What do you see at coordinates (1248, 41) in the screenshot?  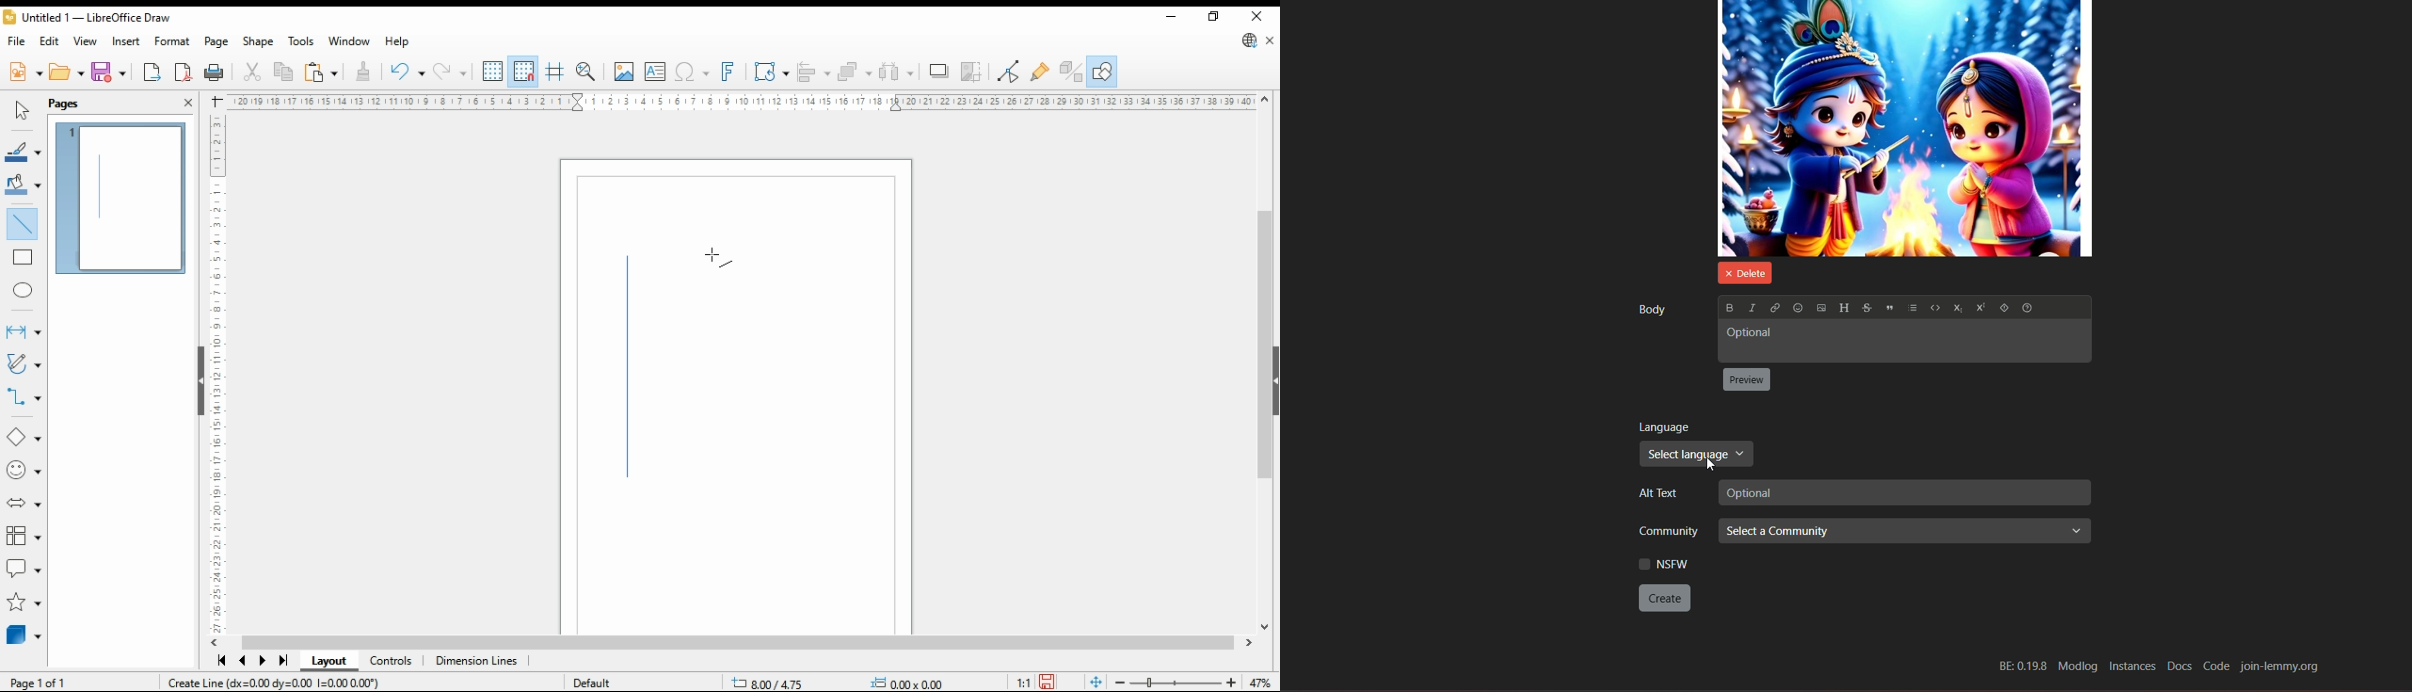 I see `libreoffice update` at bounding box center [1248, 41].